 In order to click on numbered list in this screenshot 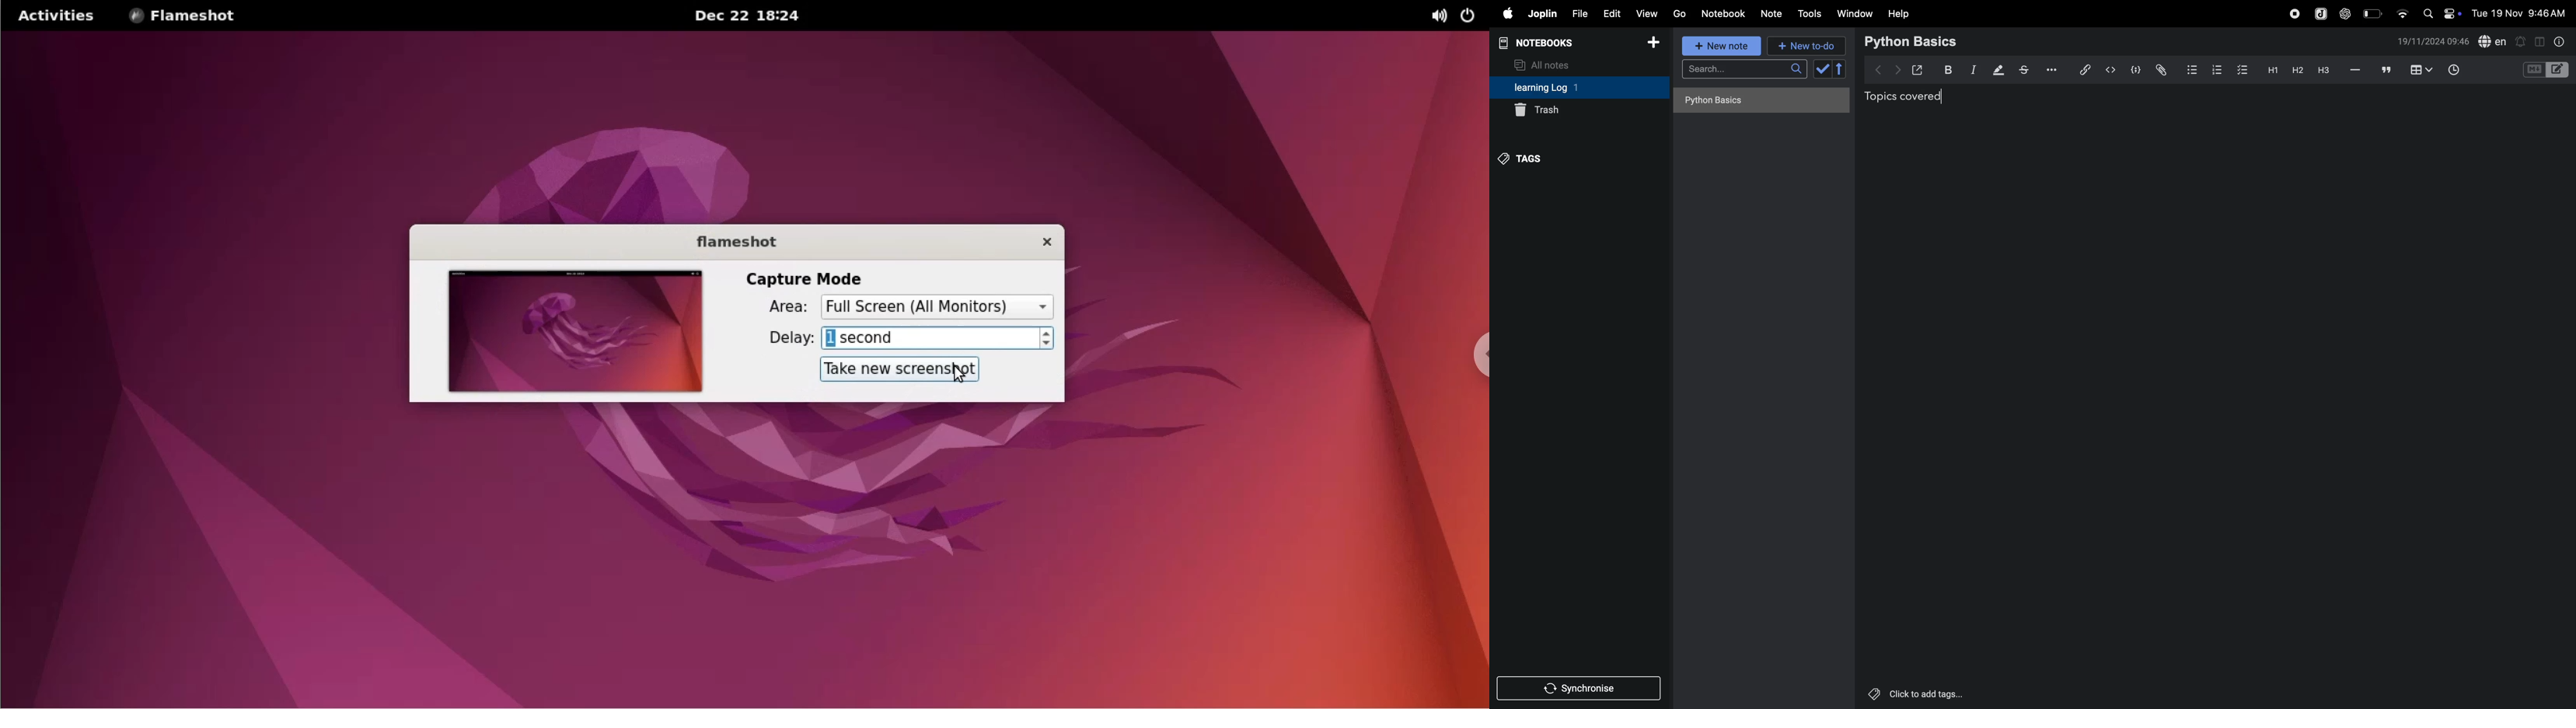, I will do `click(2215, 69)`.